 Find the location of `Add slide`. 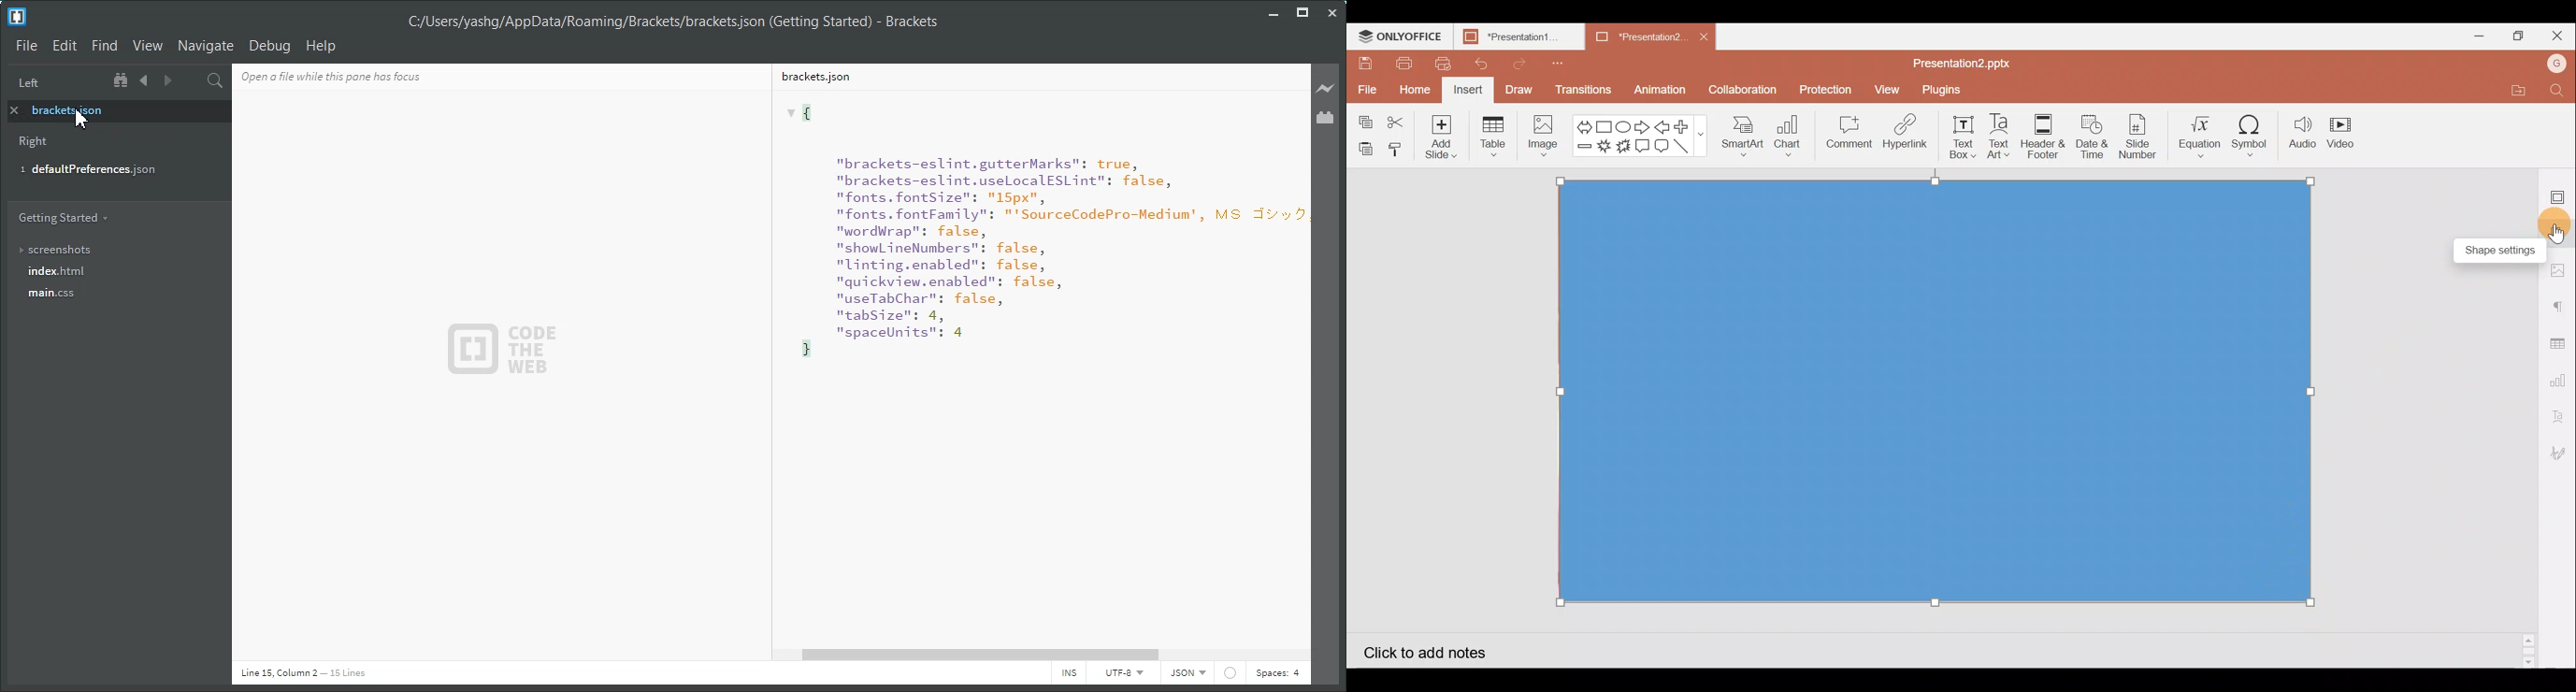

Add slide is located at coordinates (1443, 137).